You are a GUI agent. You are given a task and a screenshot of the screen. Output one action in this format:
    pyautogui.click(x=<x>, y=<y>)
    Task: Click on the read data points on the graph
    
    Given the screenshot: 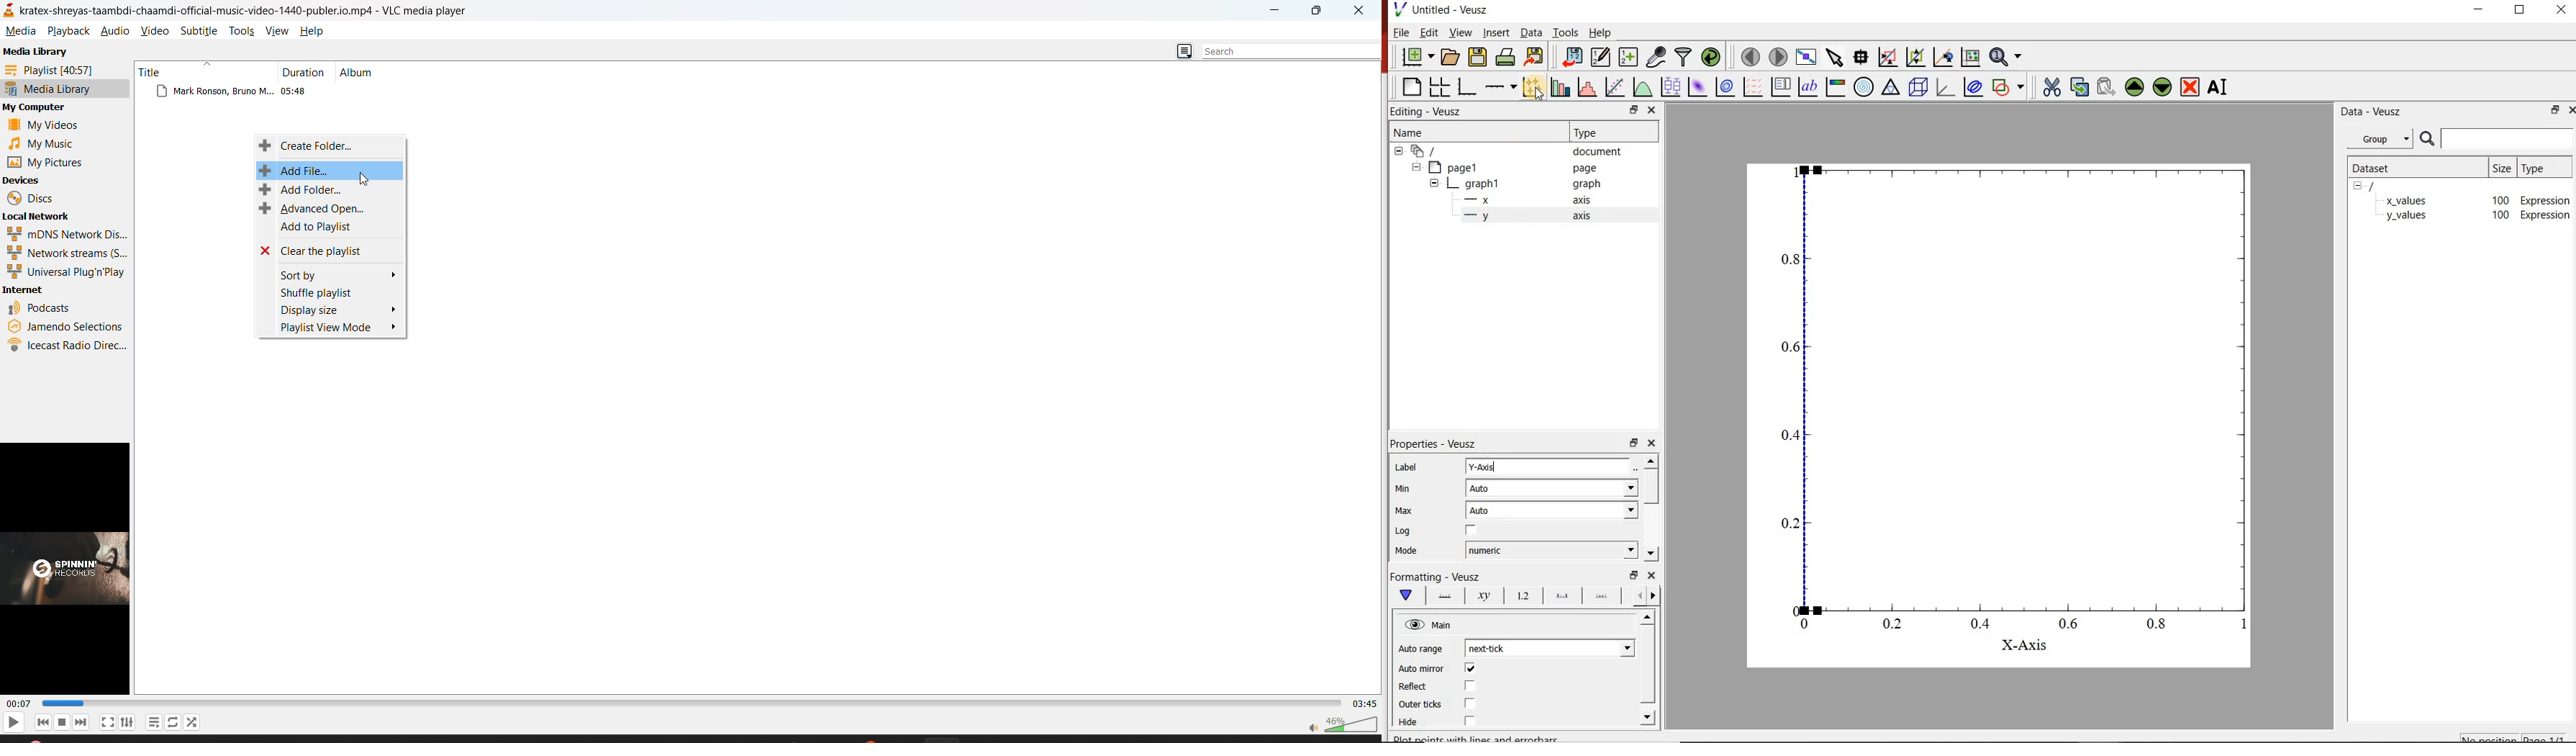 What is the action you would take?
    pyautogui.click(x=1862, y=56)
    